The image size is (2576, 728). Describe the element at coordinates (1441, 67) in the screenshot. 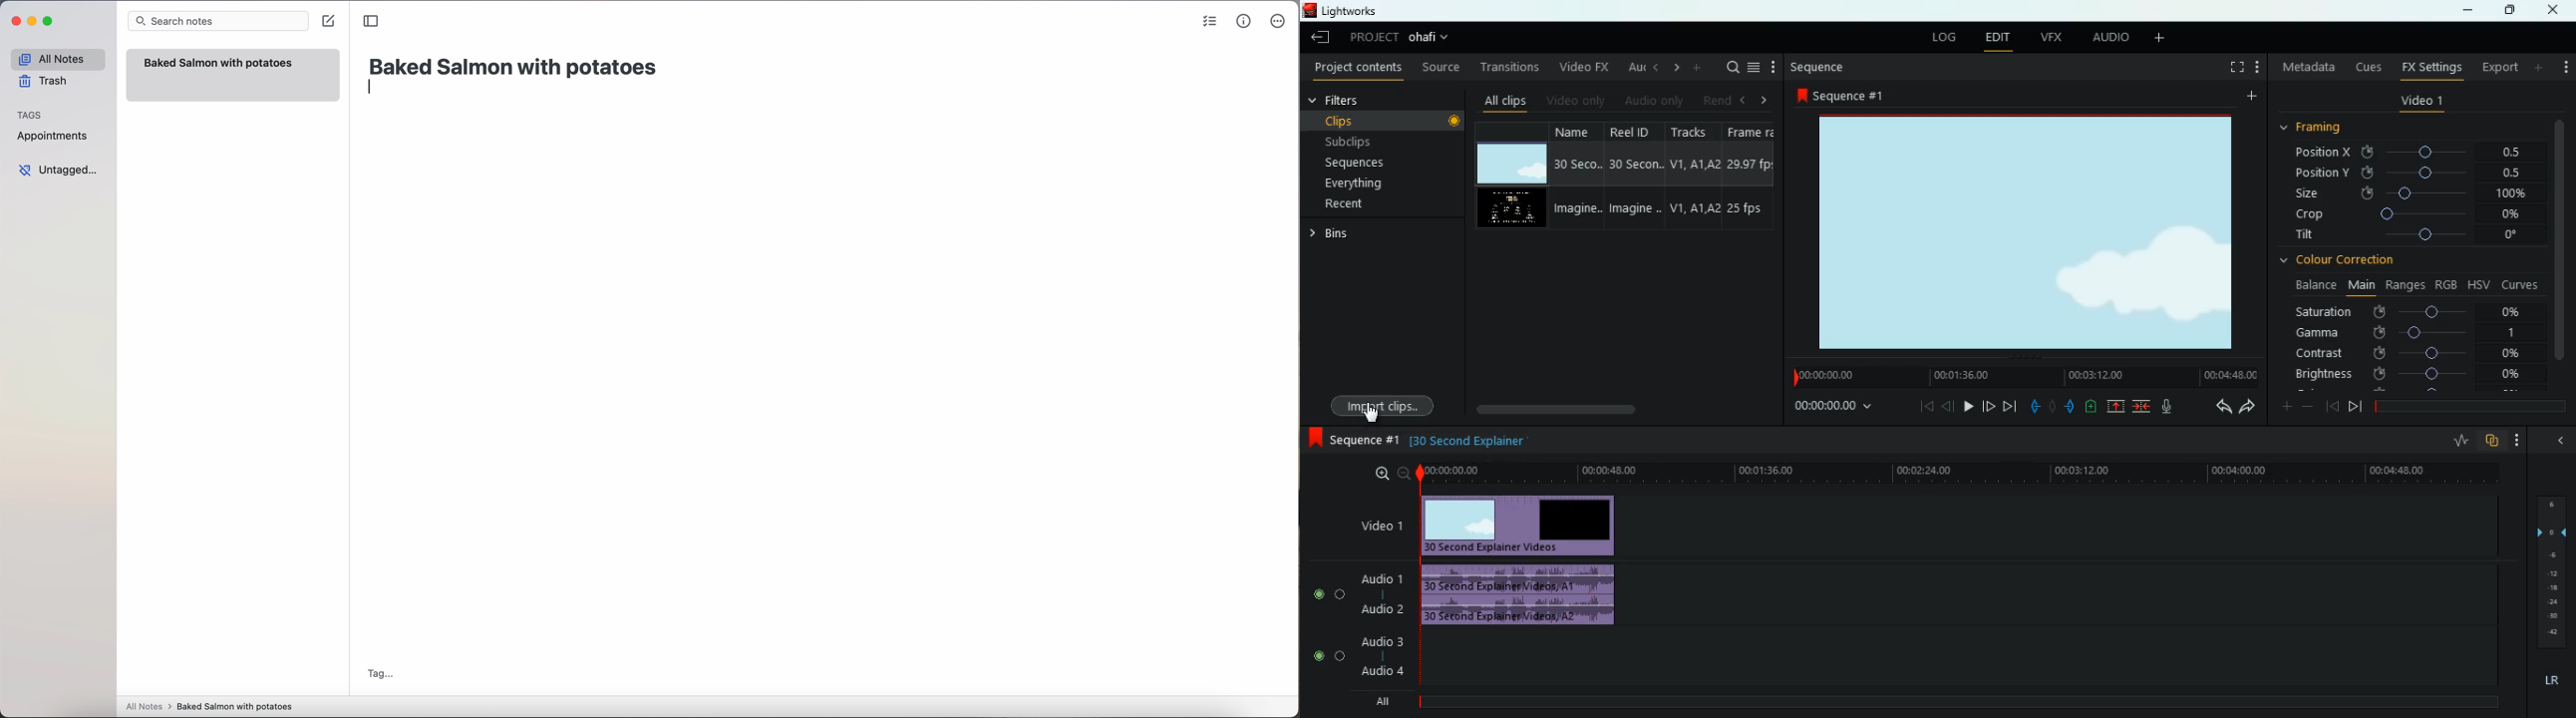

I see `source` at that location.